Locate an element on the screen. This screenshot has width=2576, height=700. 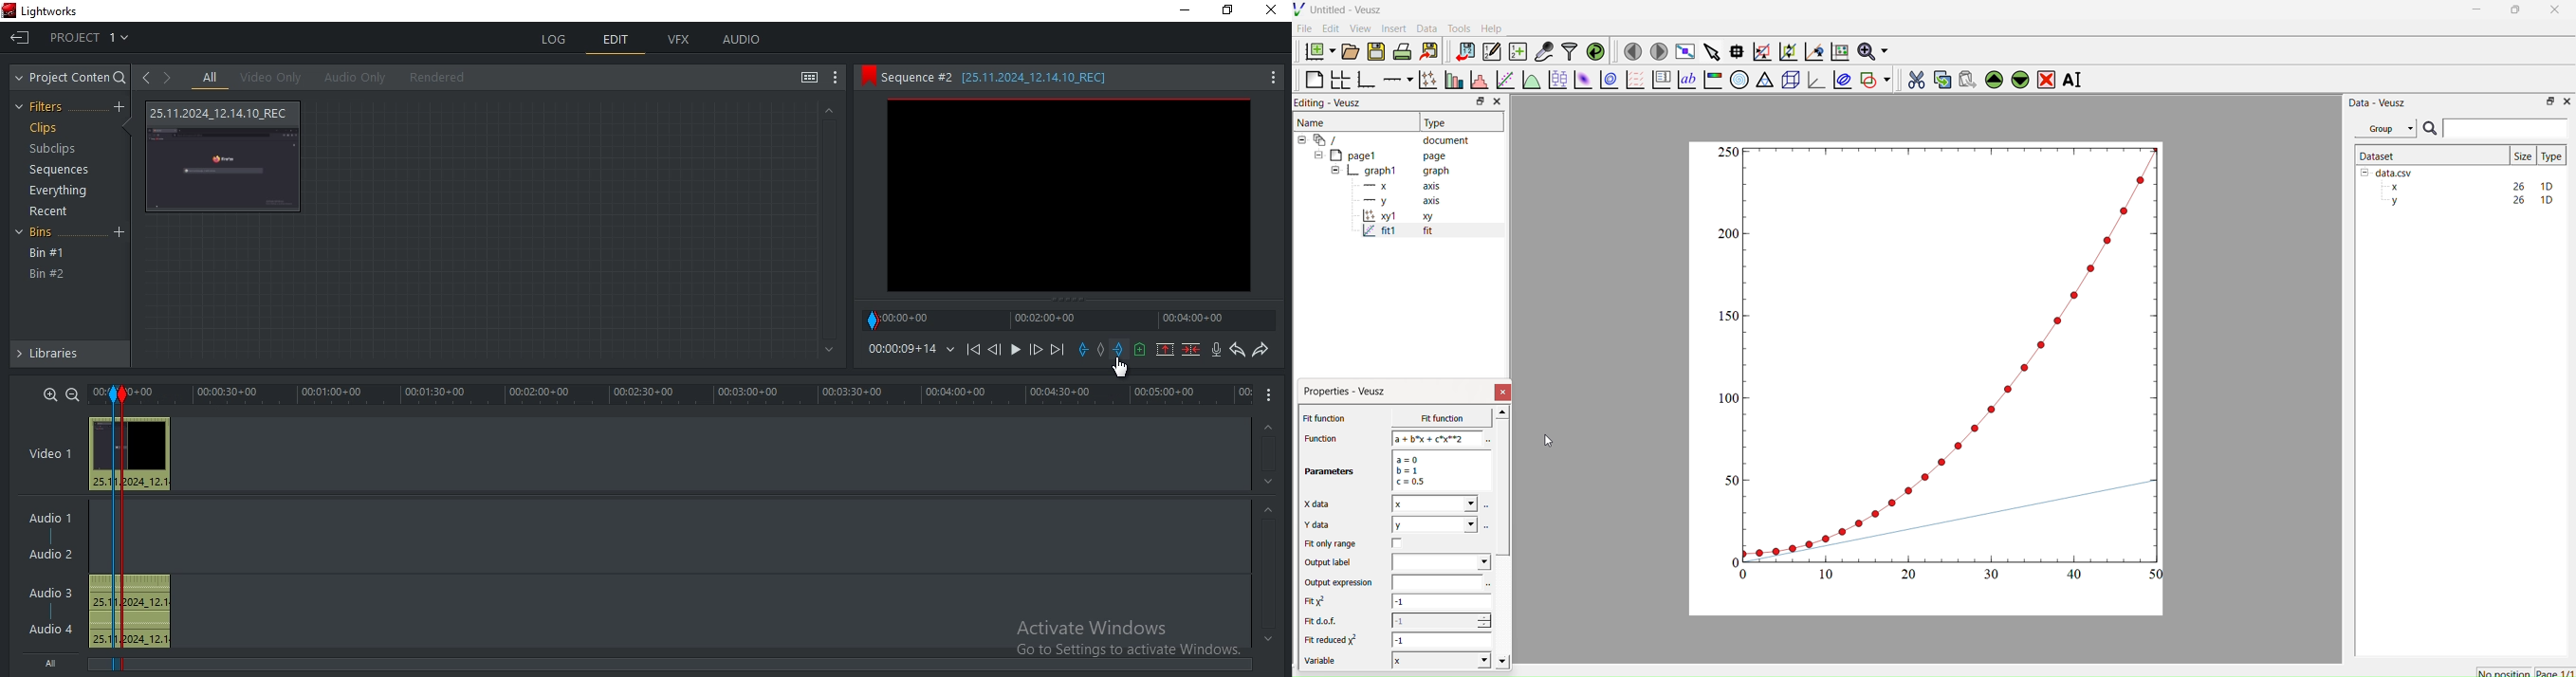
Close is located at coordinates (1497, 102).